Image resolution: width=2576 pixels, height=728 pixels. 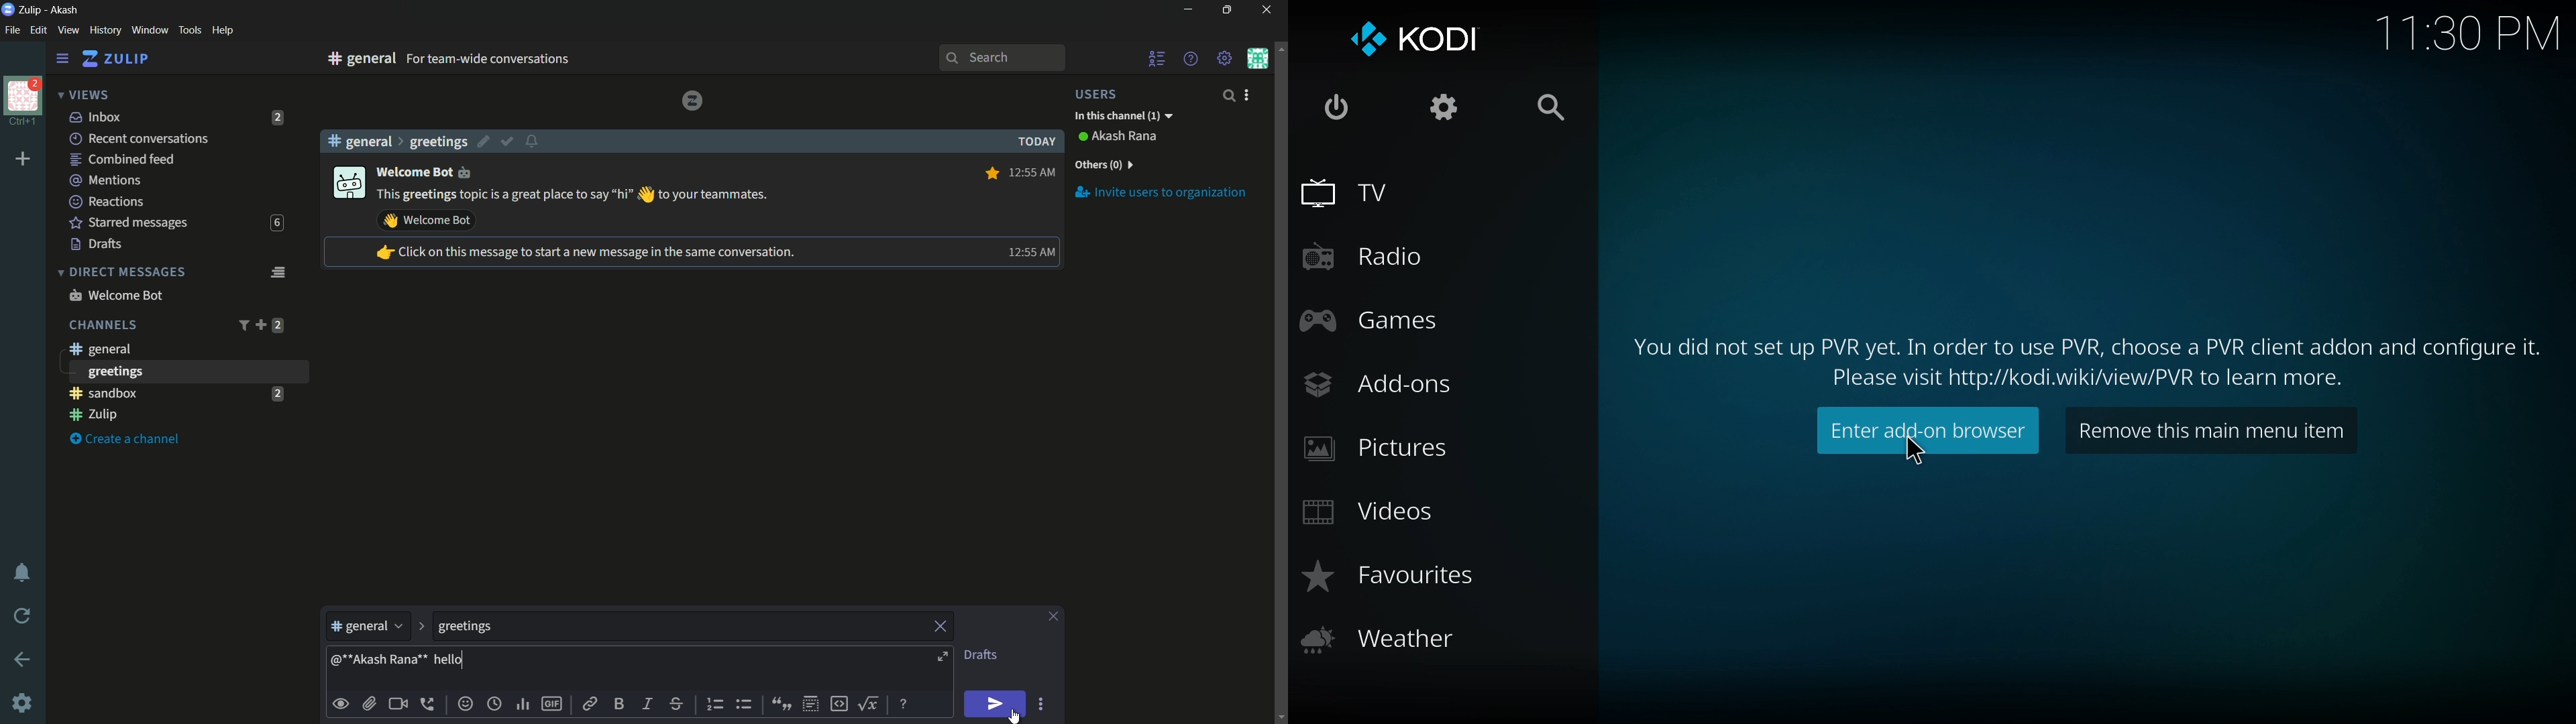 What do you see at coordinates (620, 703) in the screenshot?
I see `bold` at bounding box center [620, 703].